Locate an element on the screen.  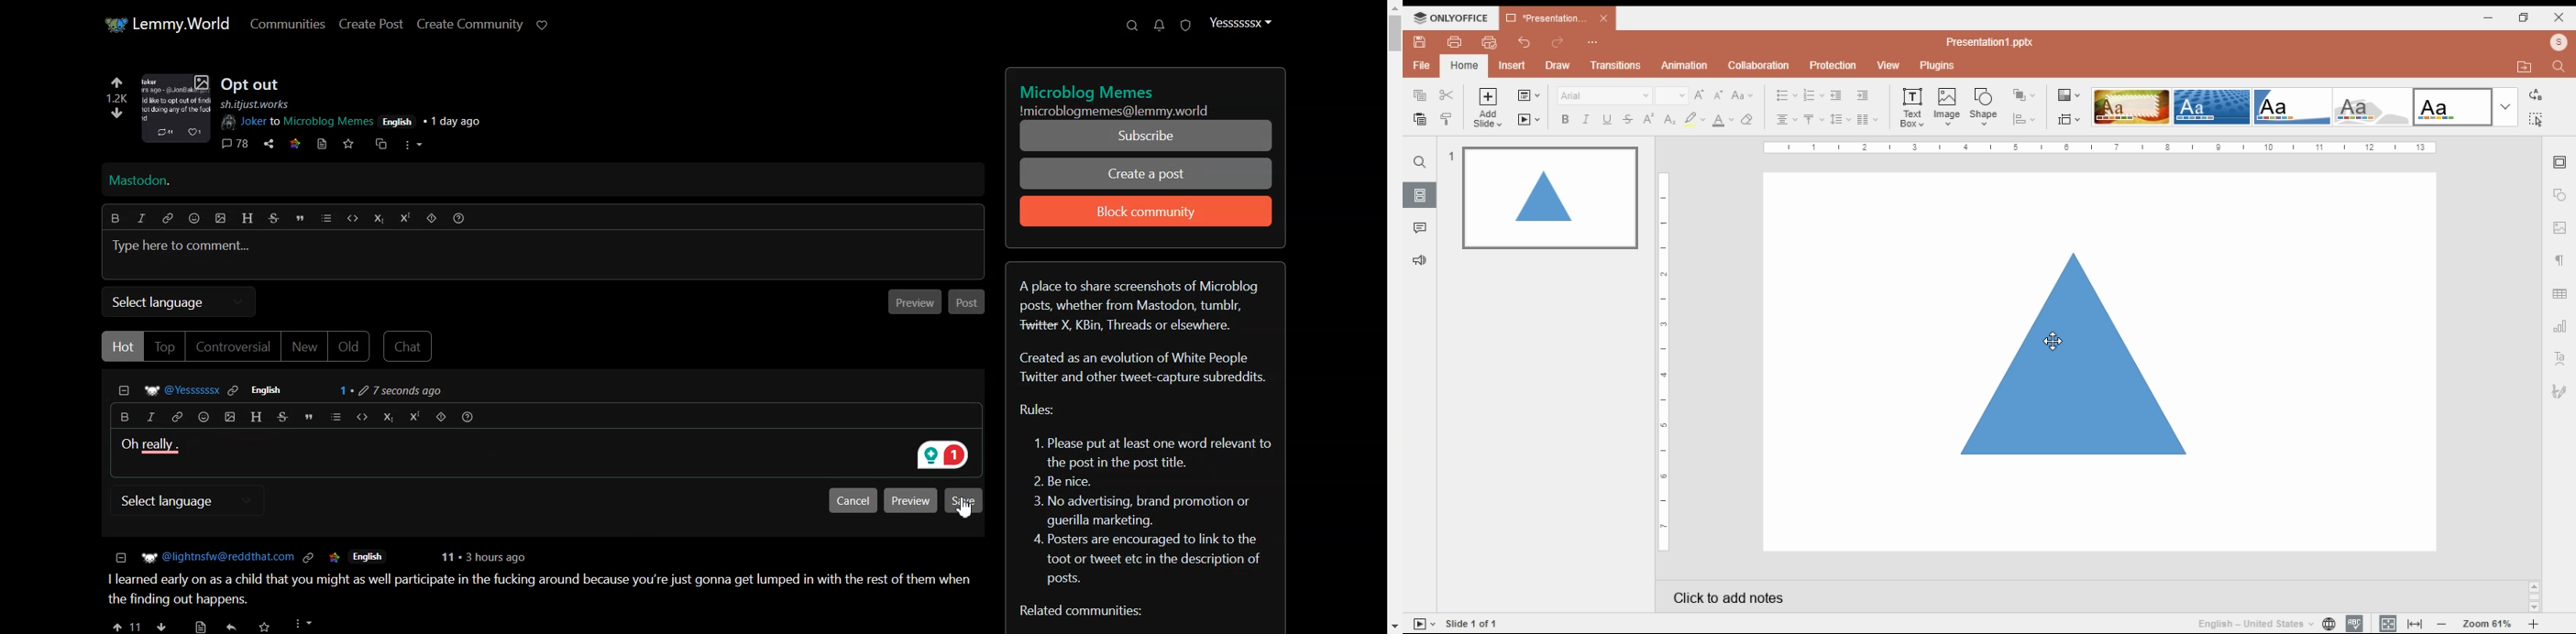
Post is located at coordinates (969, 302).